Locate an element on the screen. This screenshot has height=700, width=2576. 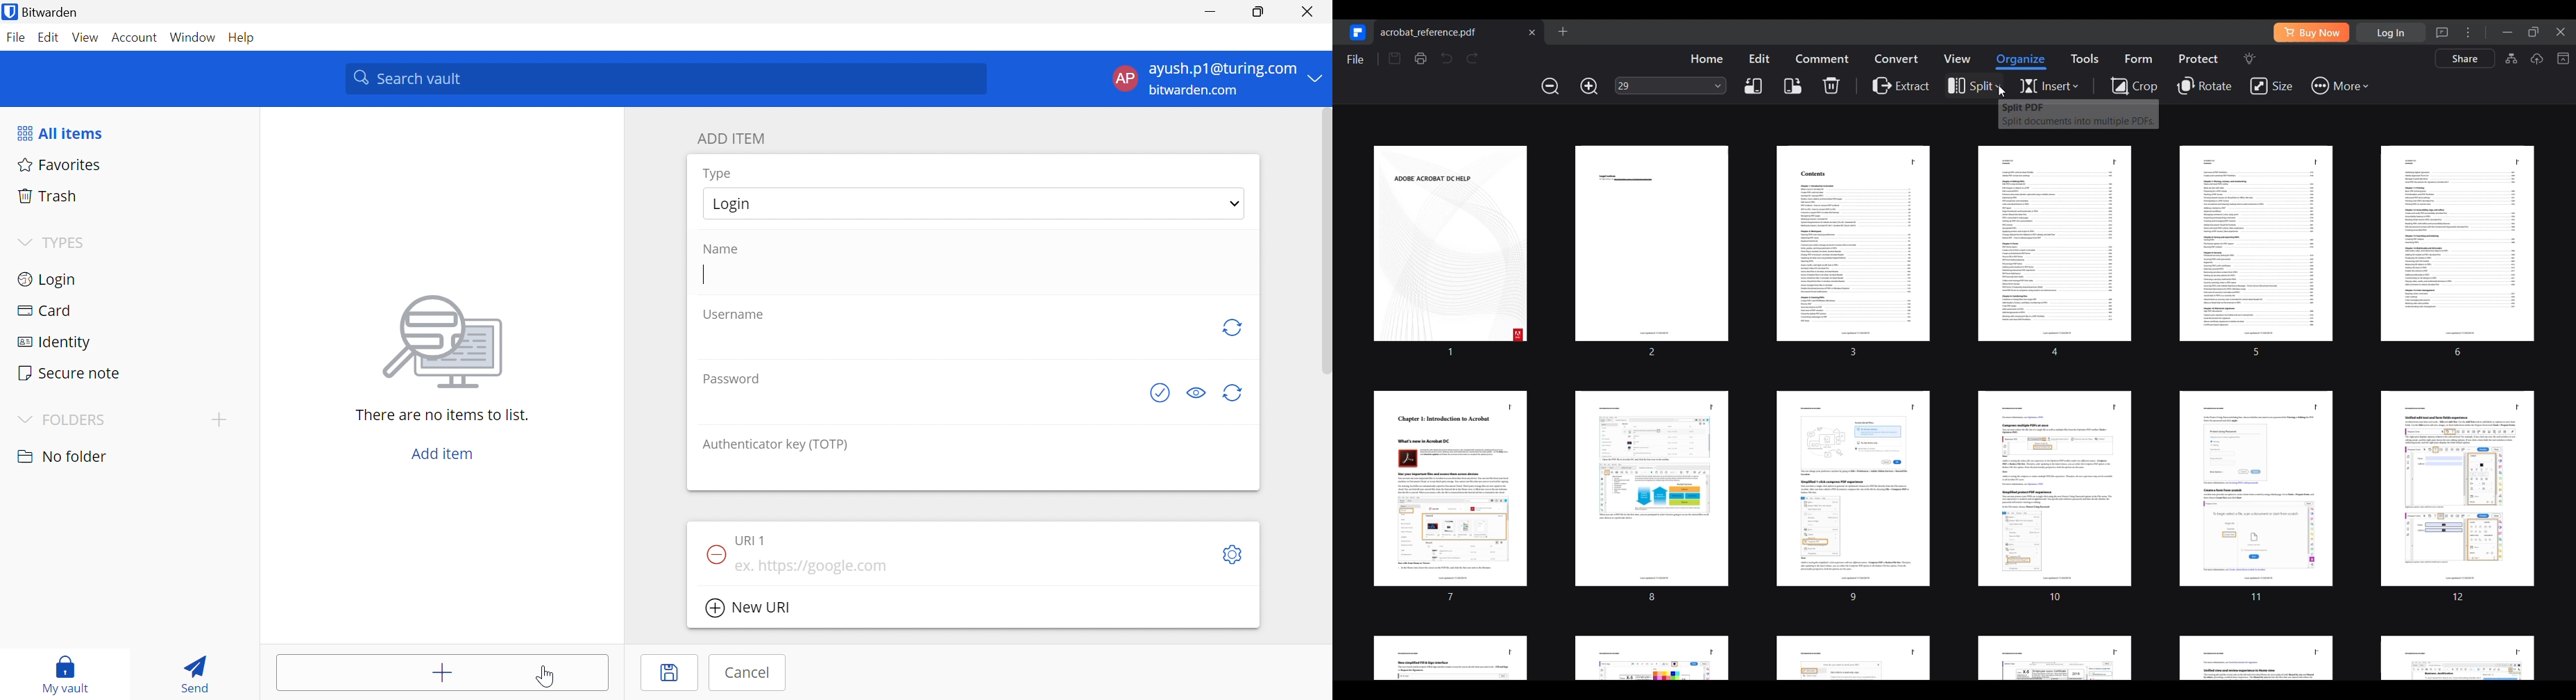
Save is located at coordinates (671, 673).